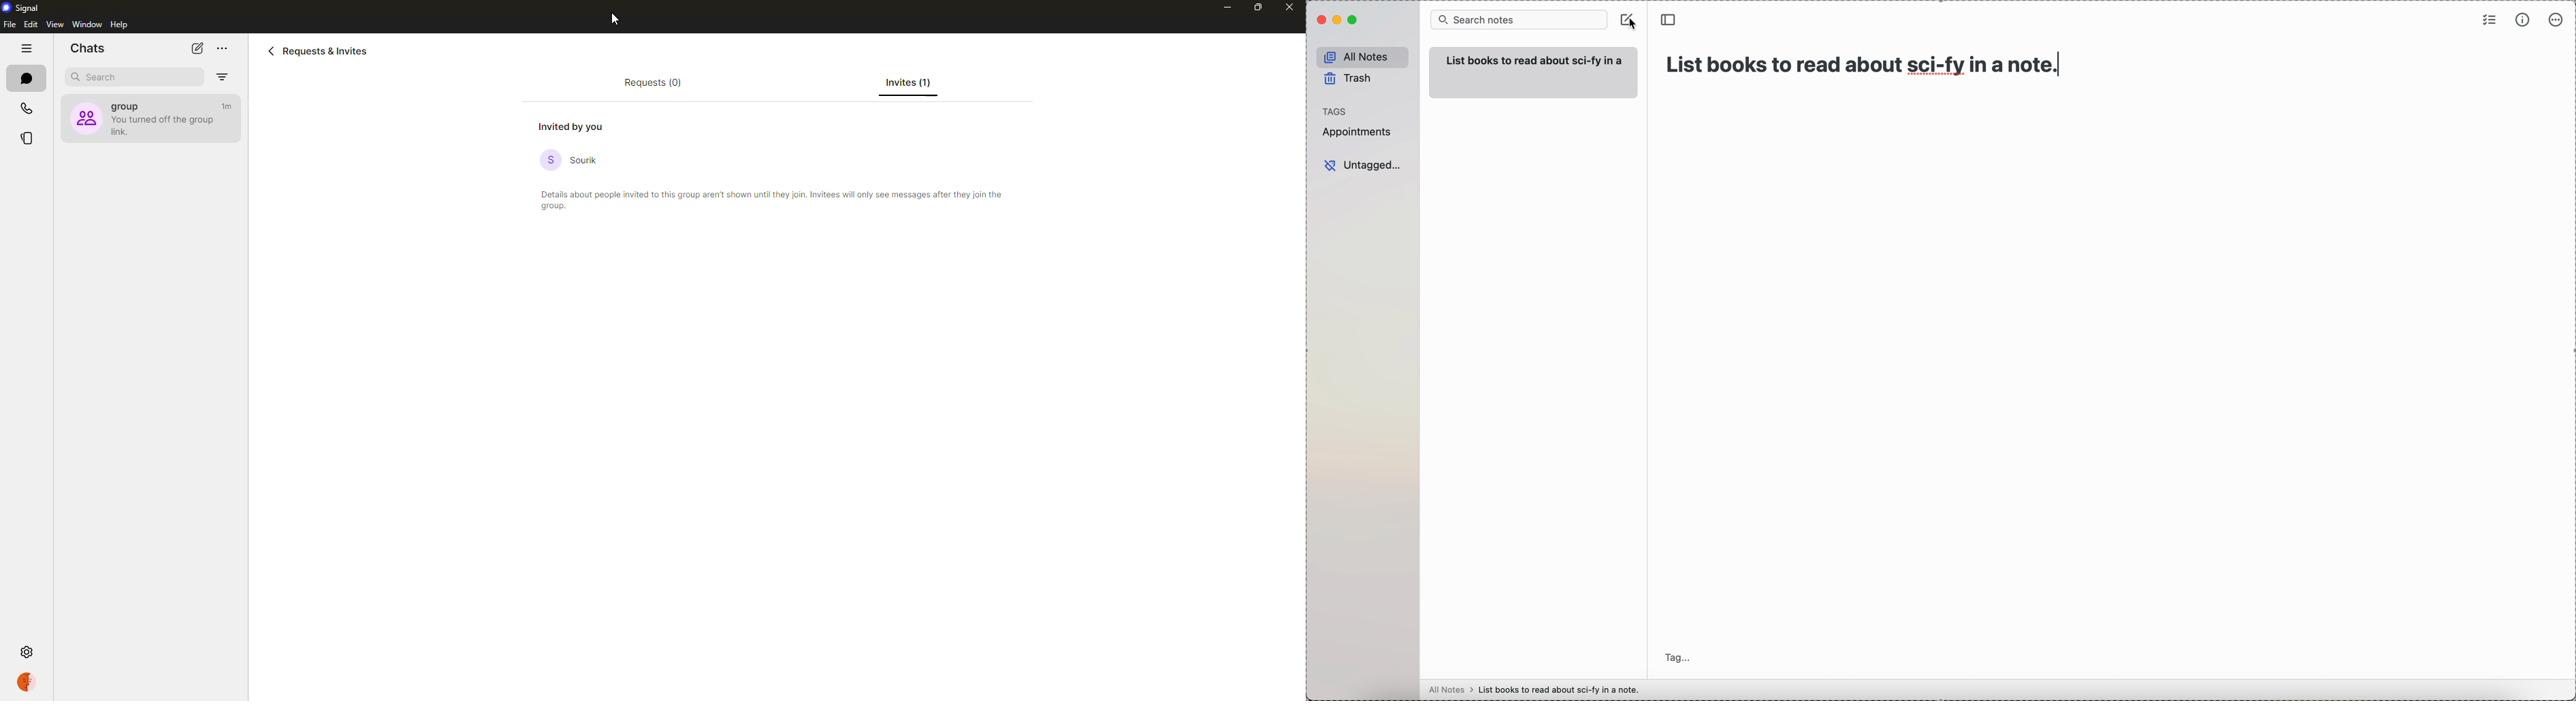 This screenshot has width=2576, height=728. What do you see at coordinates (26, 79) in the screenshot?
I see `chats` at bounding box center [26, 79].